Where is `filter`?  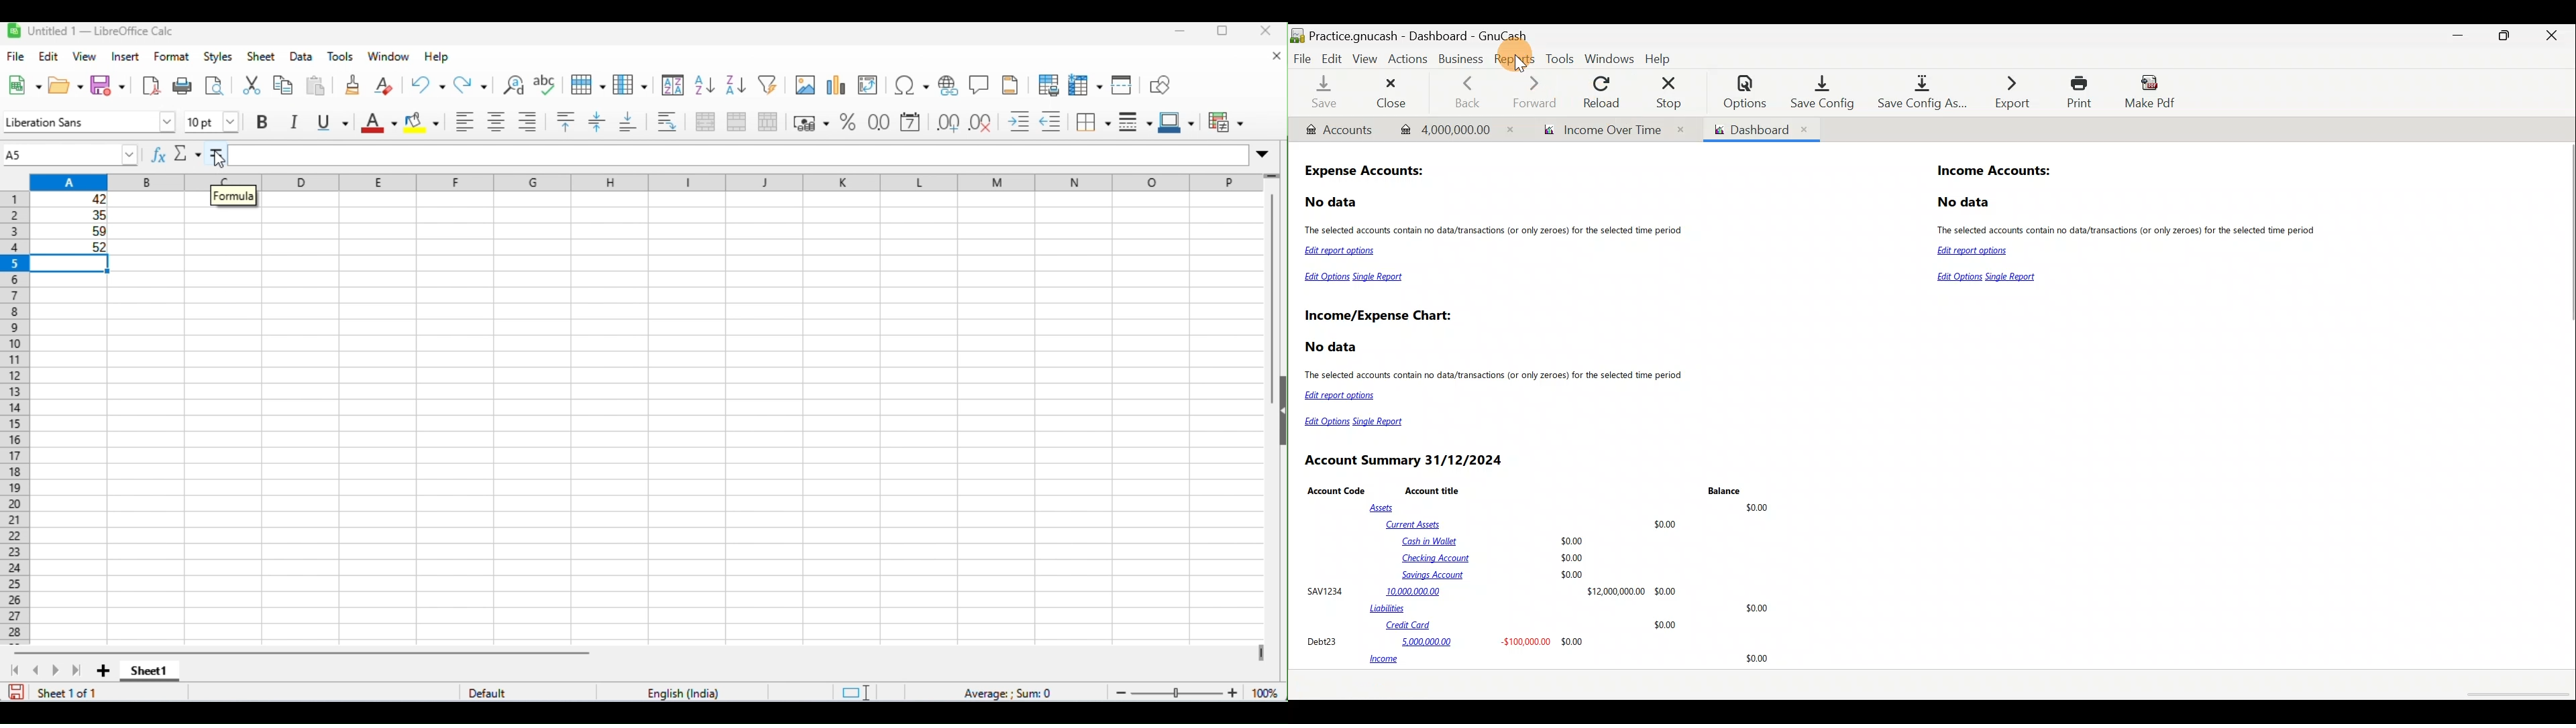
filter is located at coordinates (767, 84).